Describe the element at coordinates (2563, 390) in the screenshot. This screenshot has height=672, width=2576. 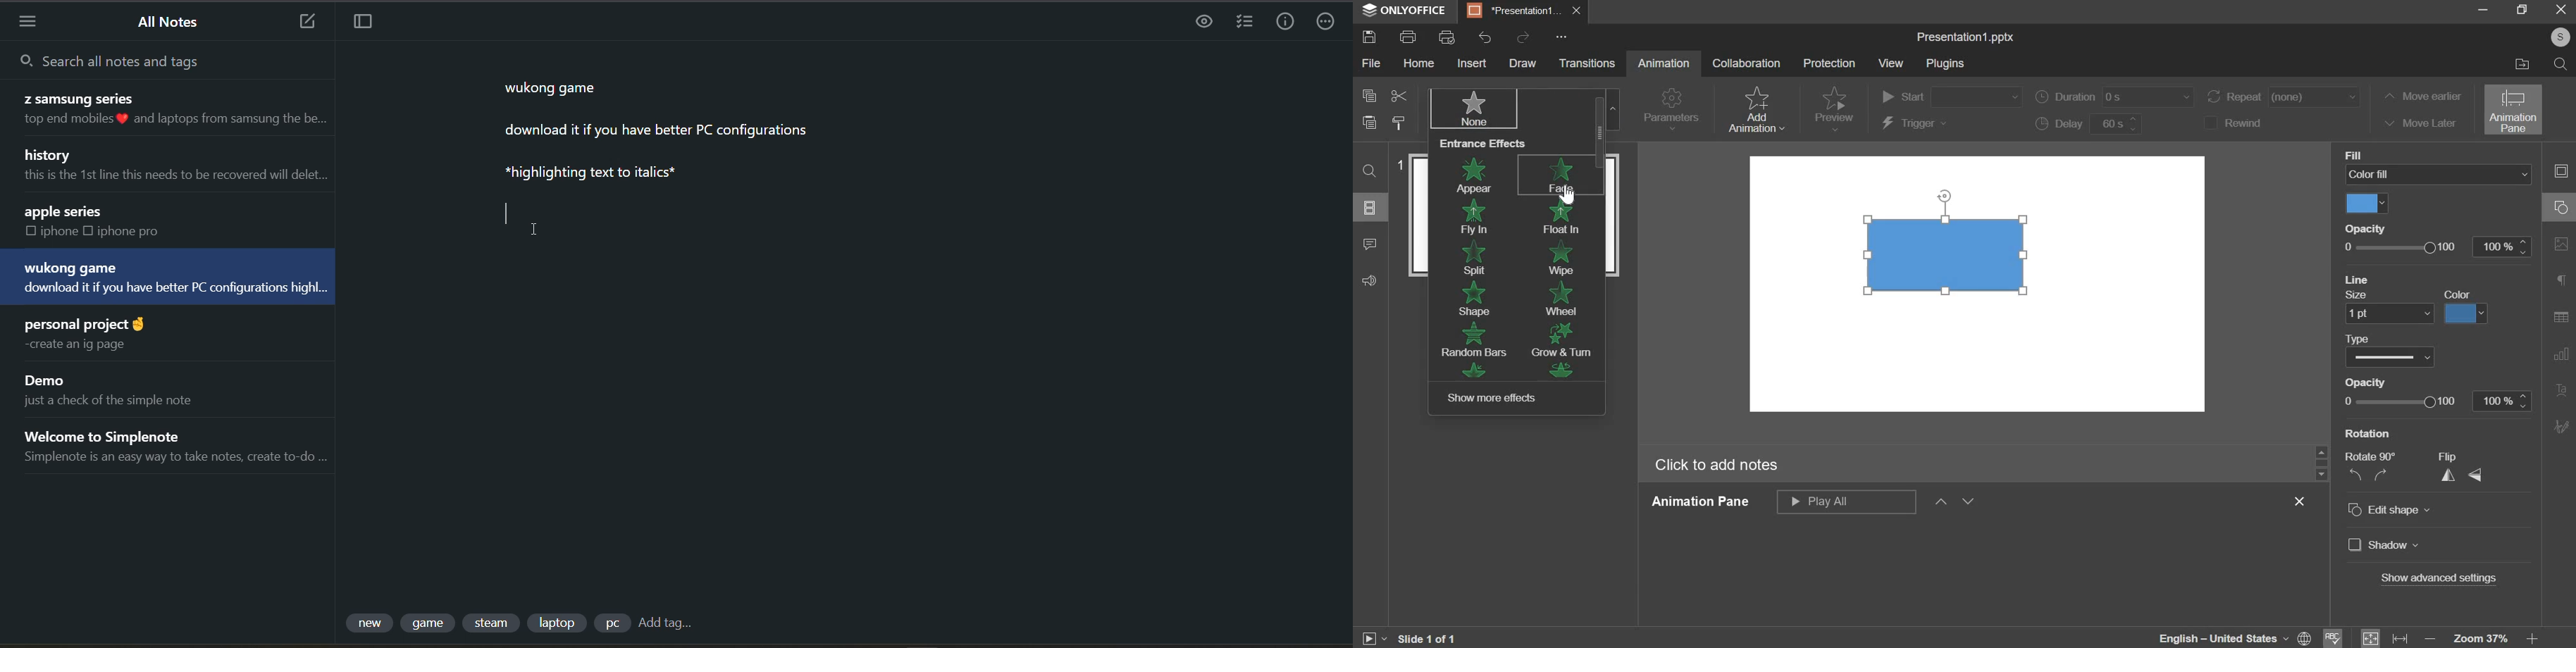
I see `Insert Audio/Video` at that location.